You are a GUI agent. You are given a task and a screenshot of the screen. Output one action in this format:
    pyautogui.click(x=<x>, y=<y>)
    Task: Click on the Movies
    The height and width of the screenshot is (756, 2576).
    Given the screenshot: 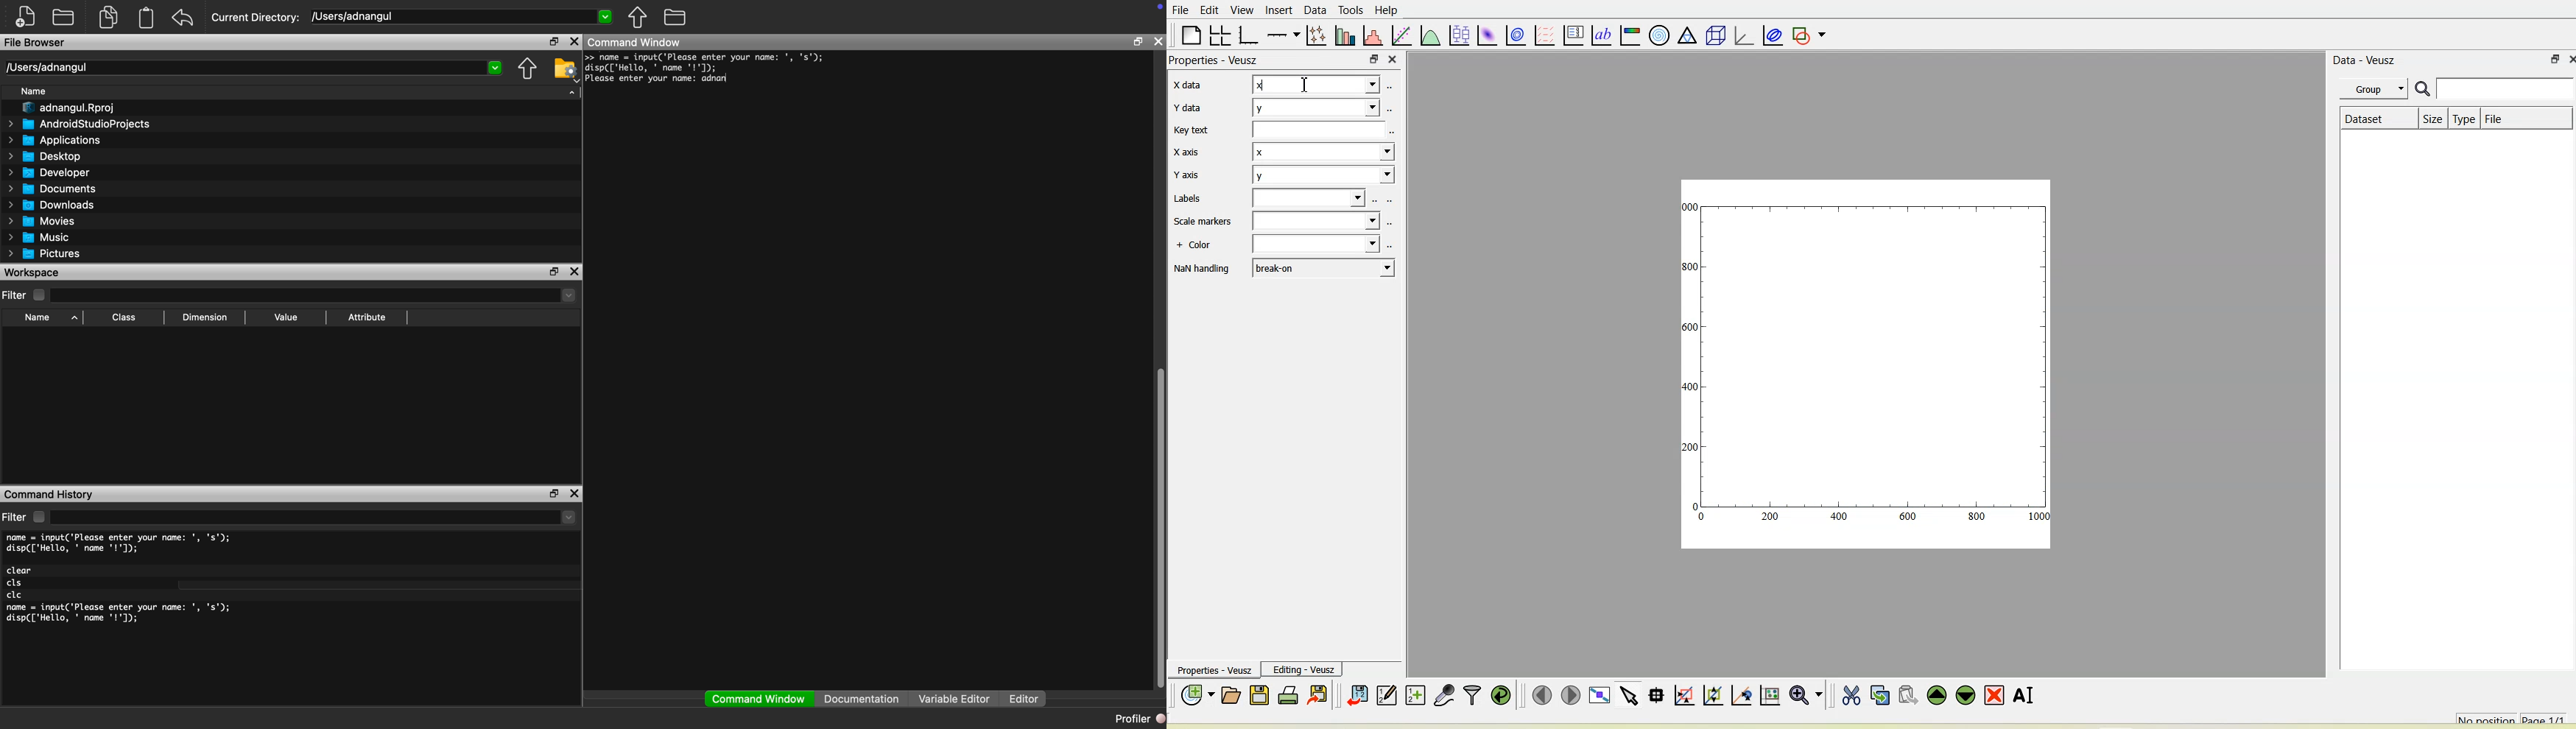 What is the action you would take?
    pyautogui.click(x=39, y=221)
    